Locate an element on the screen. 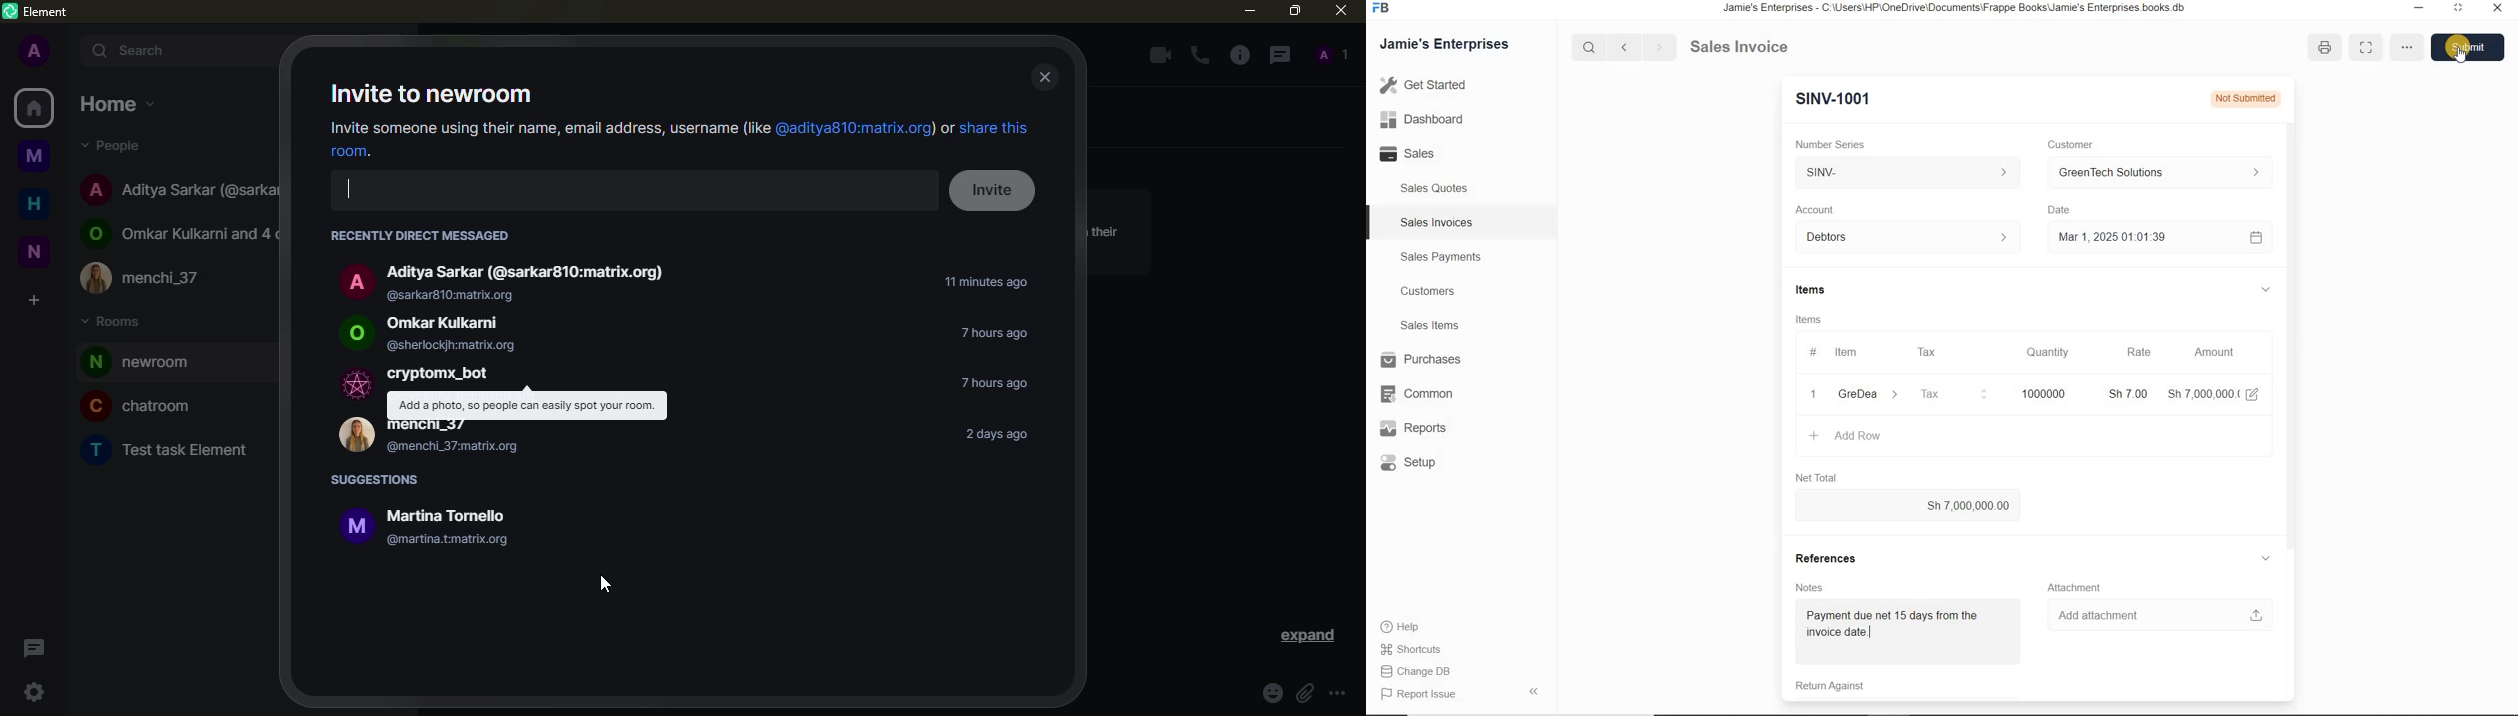 Image resolution: width=2520 pixels, height=728 pixels. Rate is located at coordinates (2139, 353).